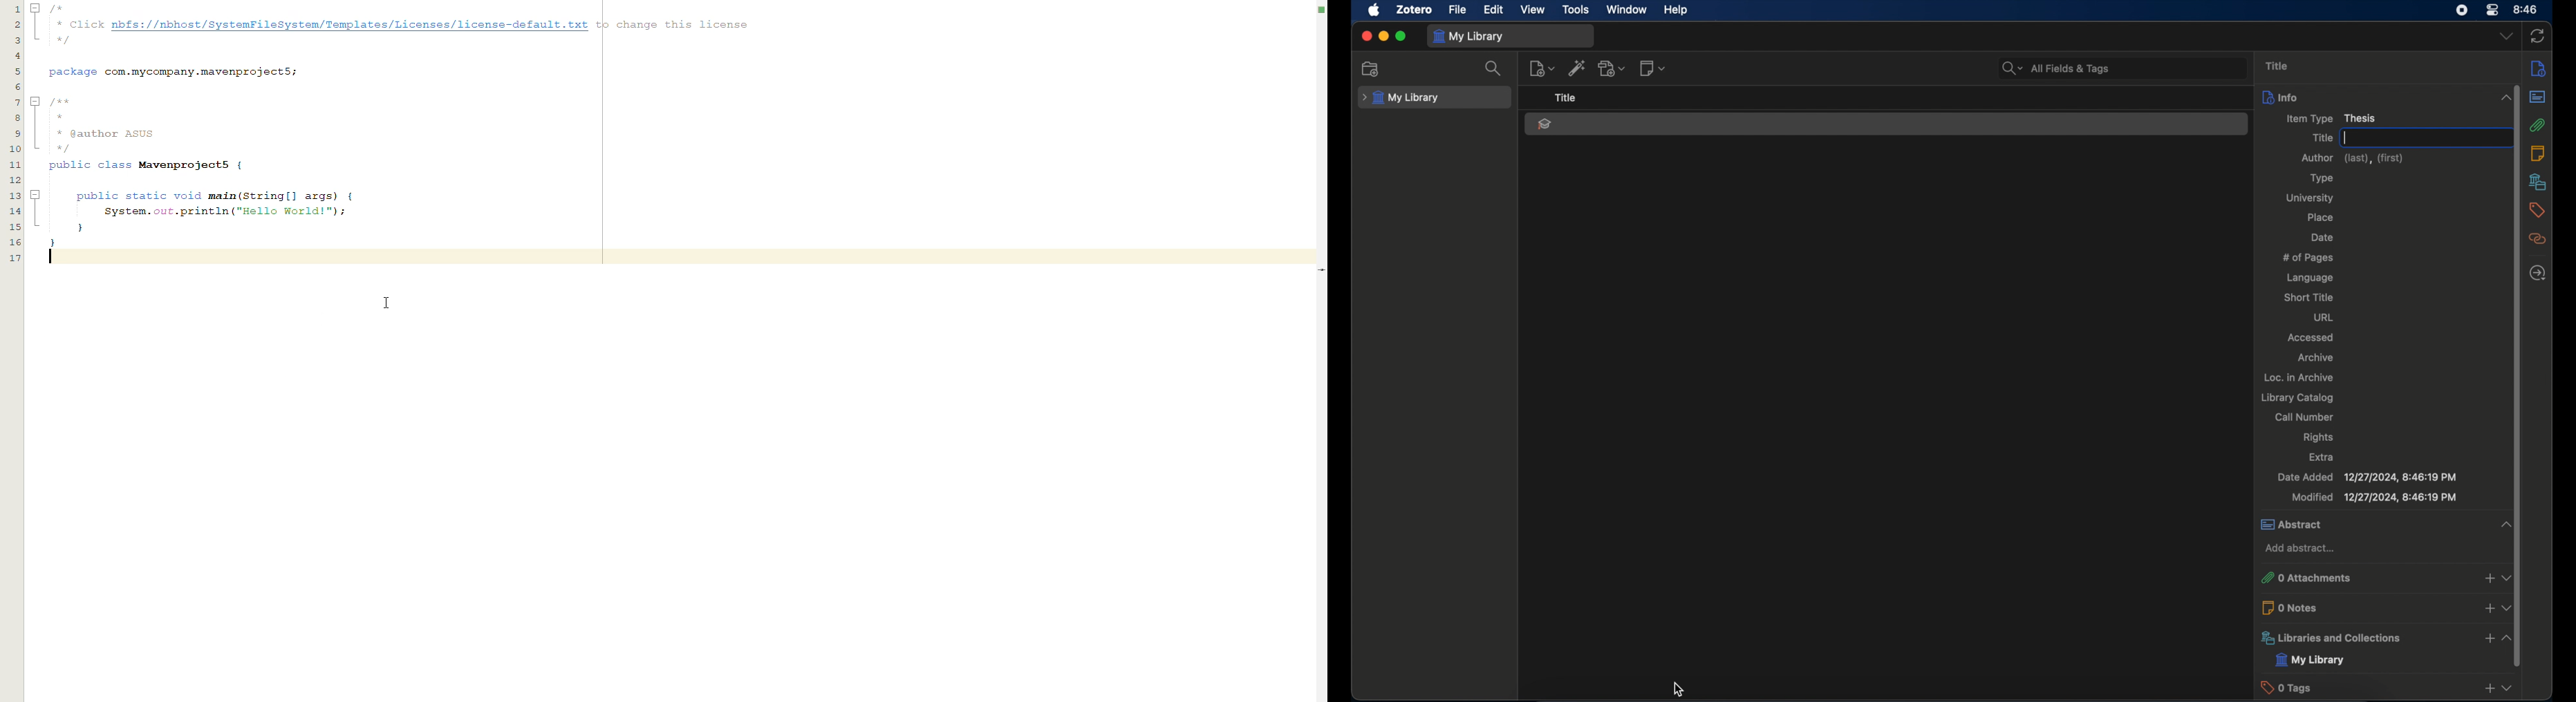 This screenshot has width=2576, height=728. I want to click on CURSOR, so click(385, 305).